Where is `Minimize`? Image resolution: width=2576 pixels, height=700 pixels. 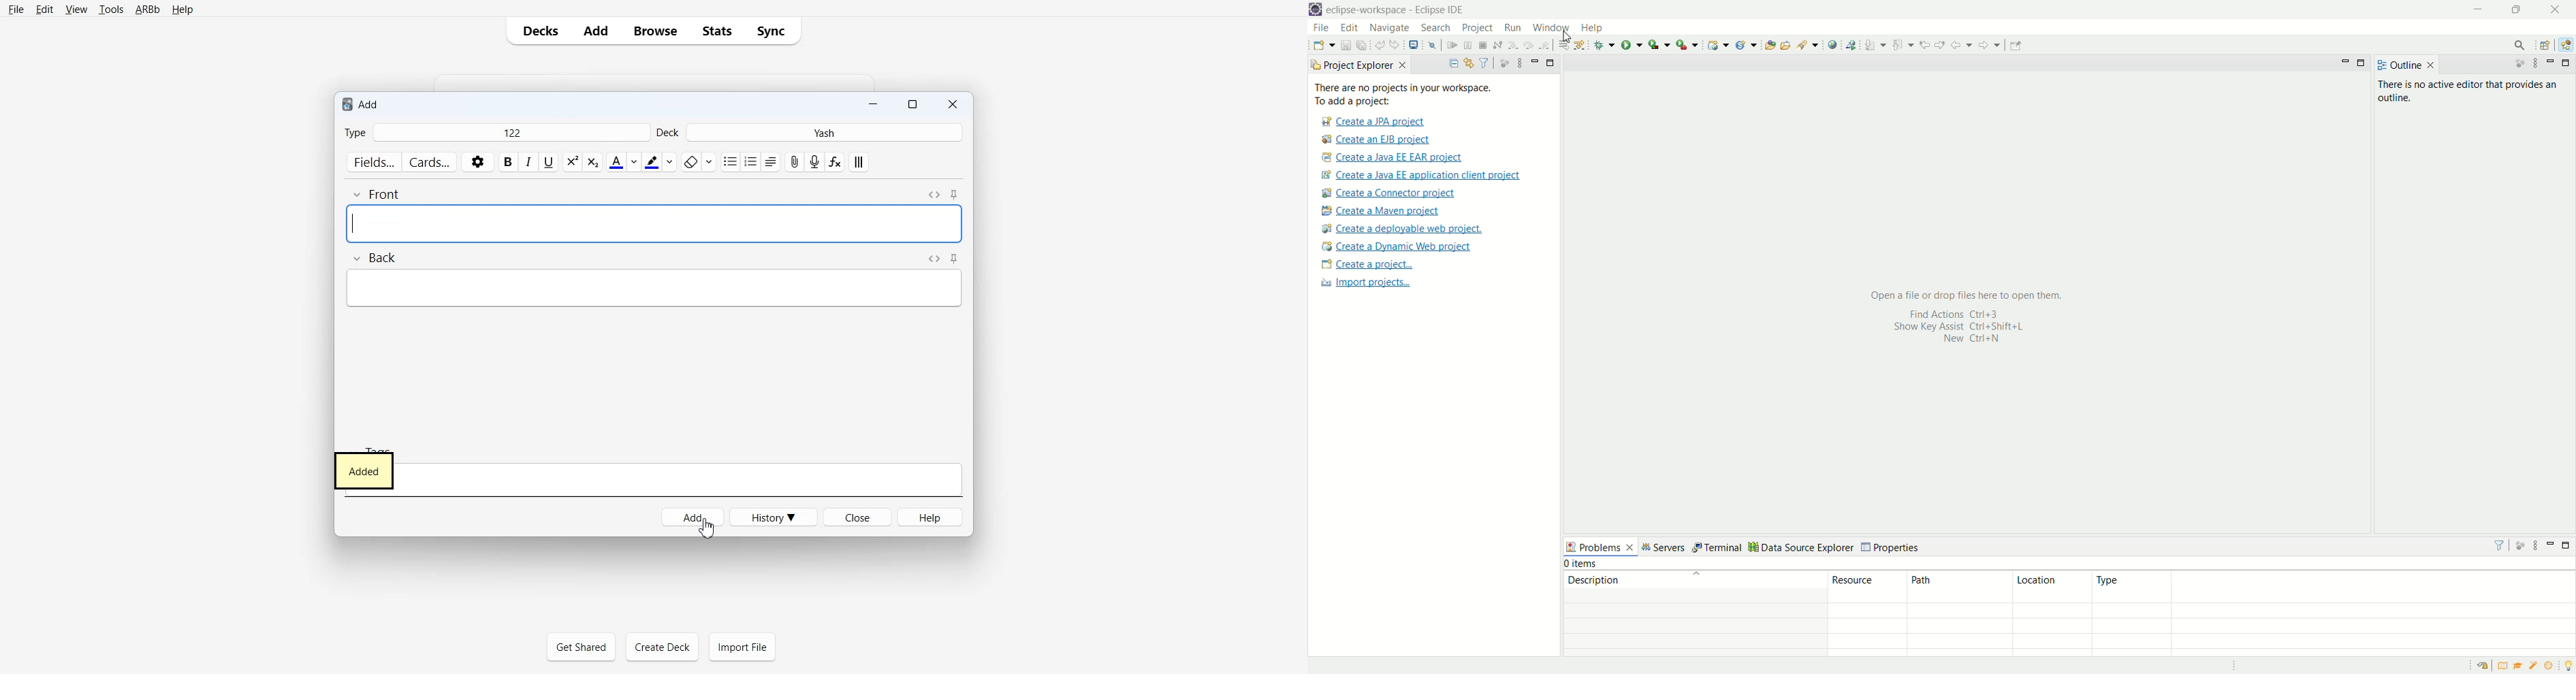 Minimize is located at coordinates (874, 105).